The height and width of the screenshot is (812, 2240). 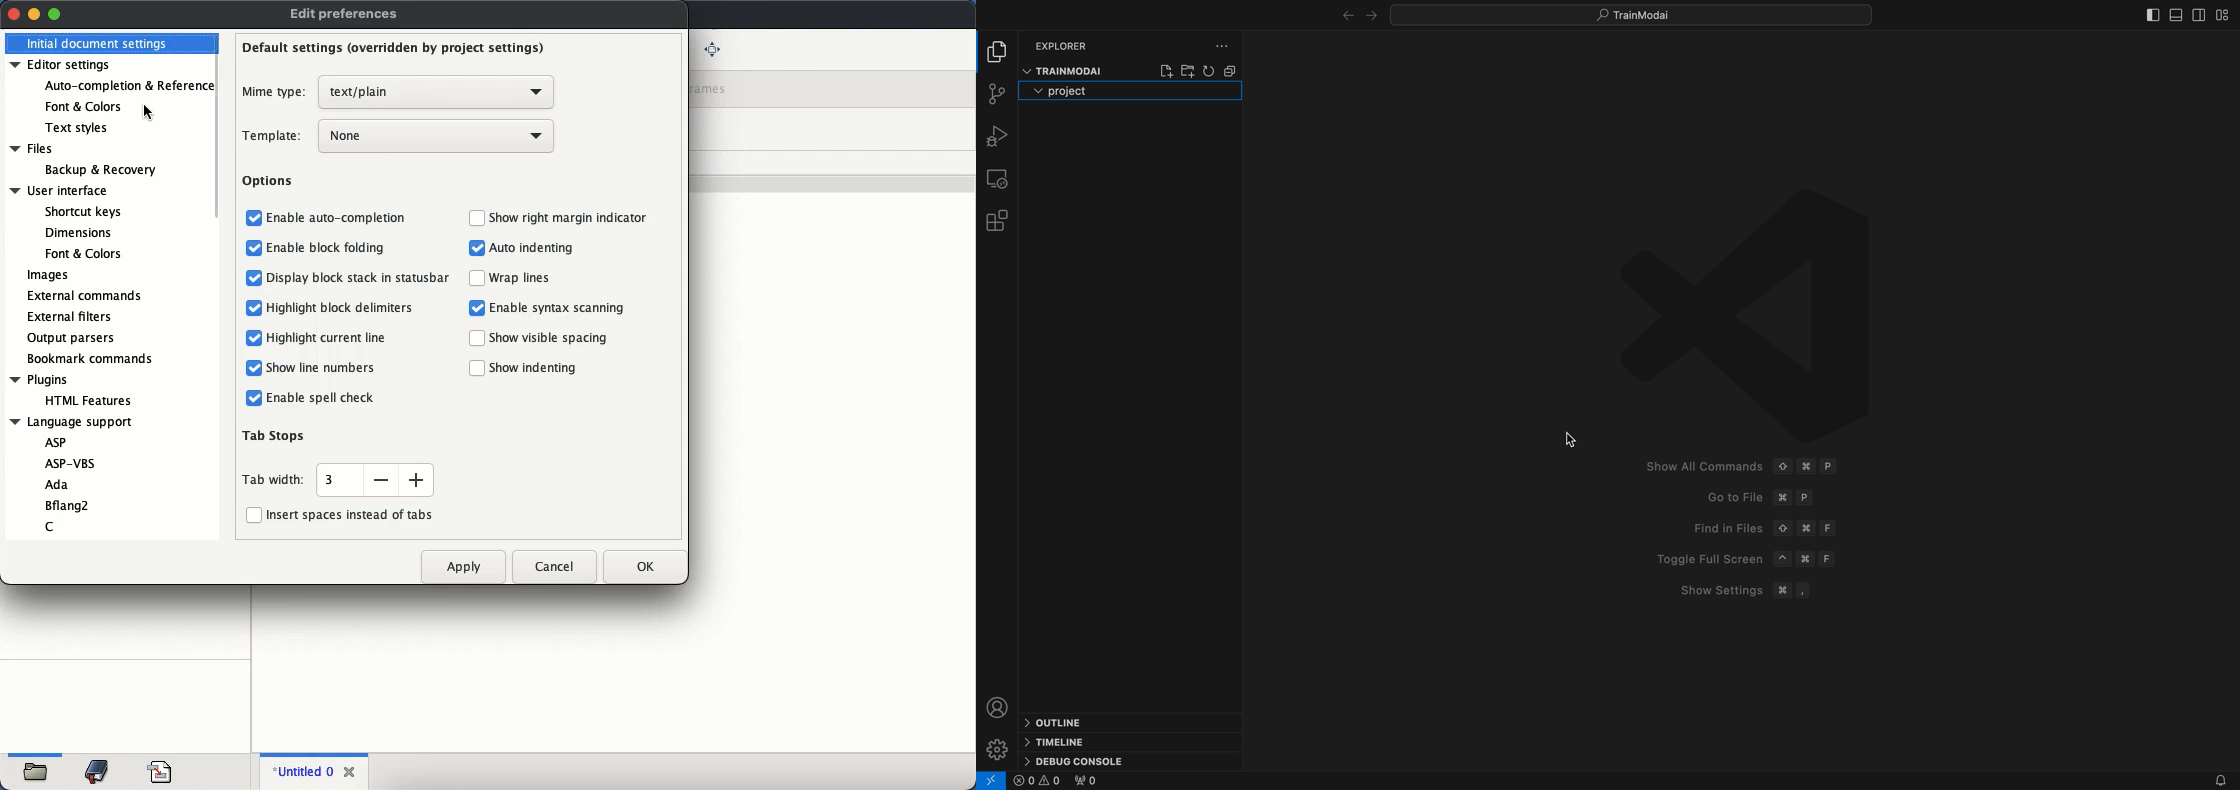 I want to click on mime type, so click(x=278, y=94).